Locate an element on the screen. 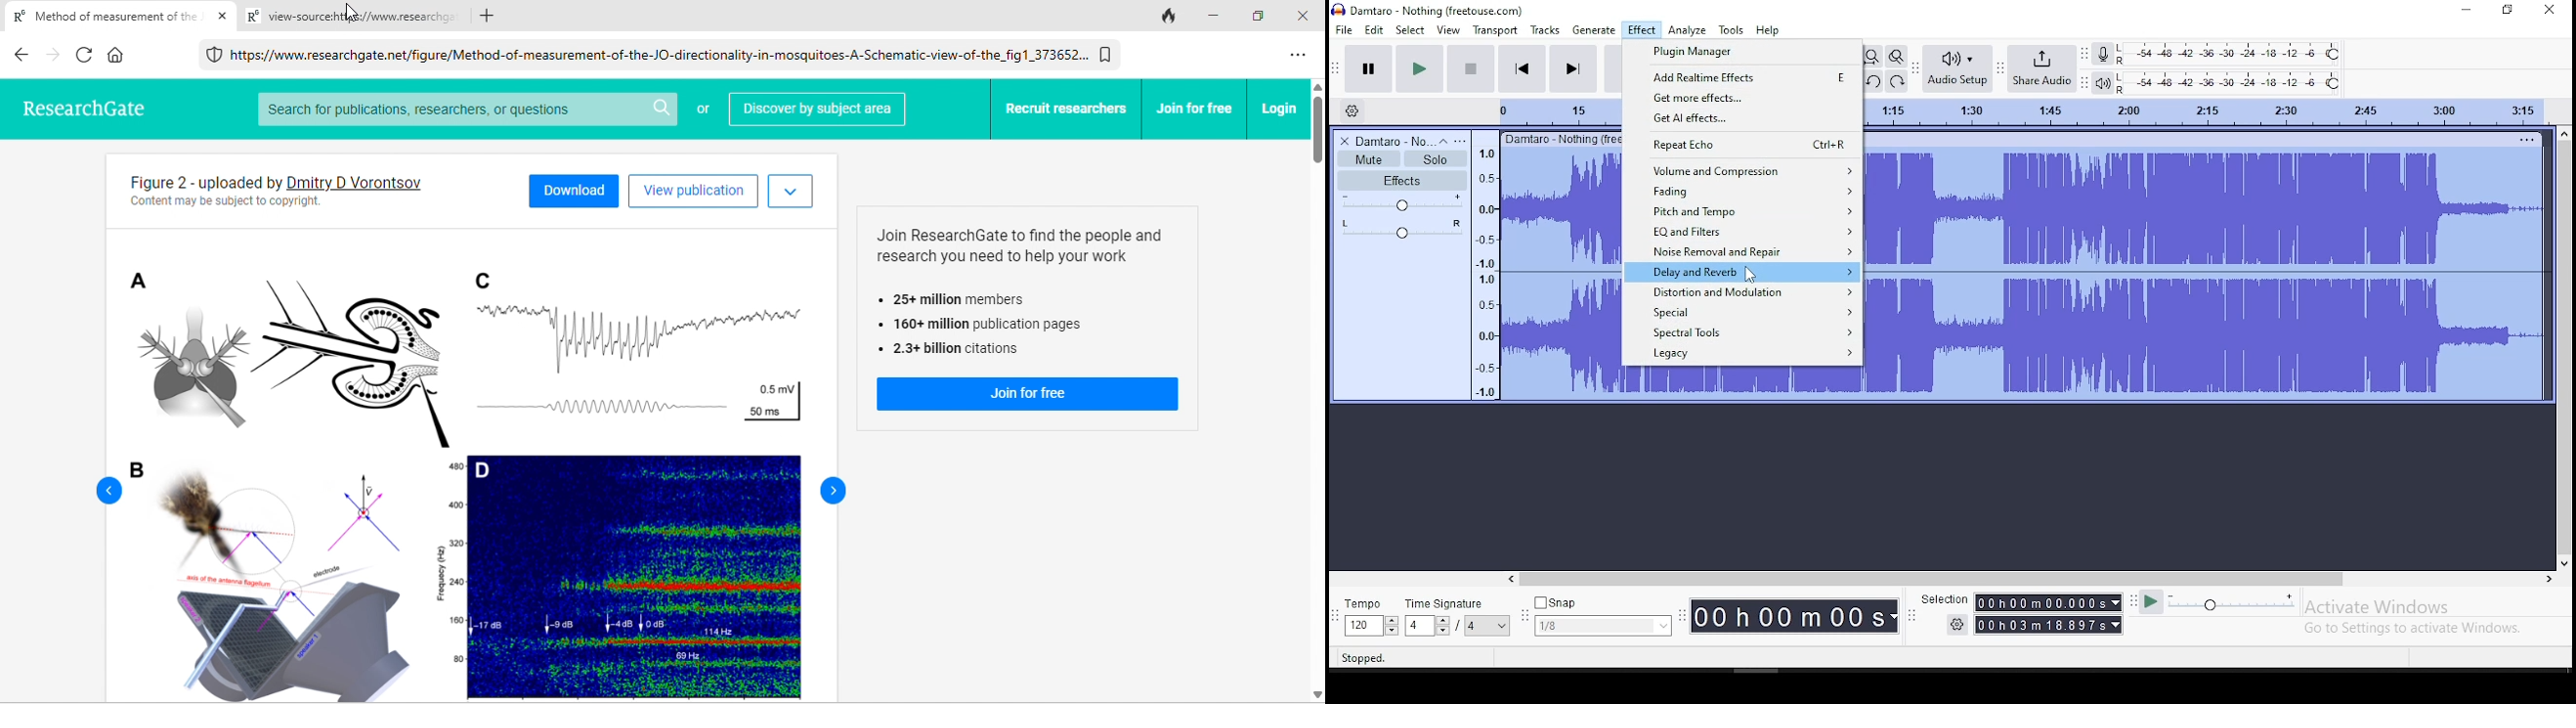 The width and height of the screenshot is (2576, 728).  is located at coordinates (1560, 138).